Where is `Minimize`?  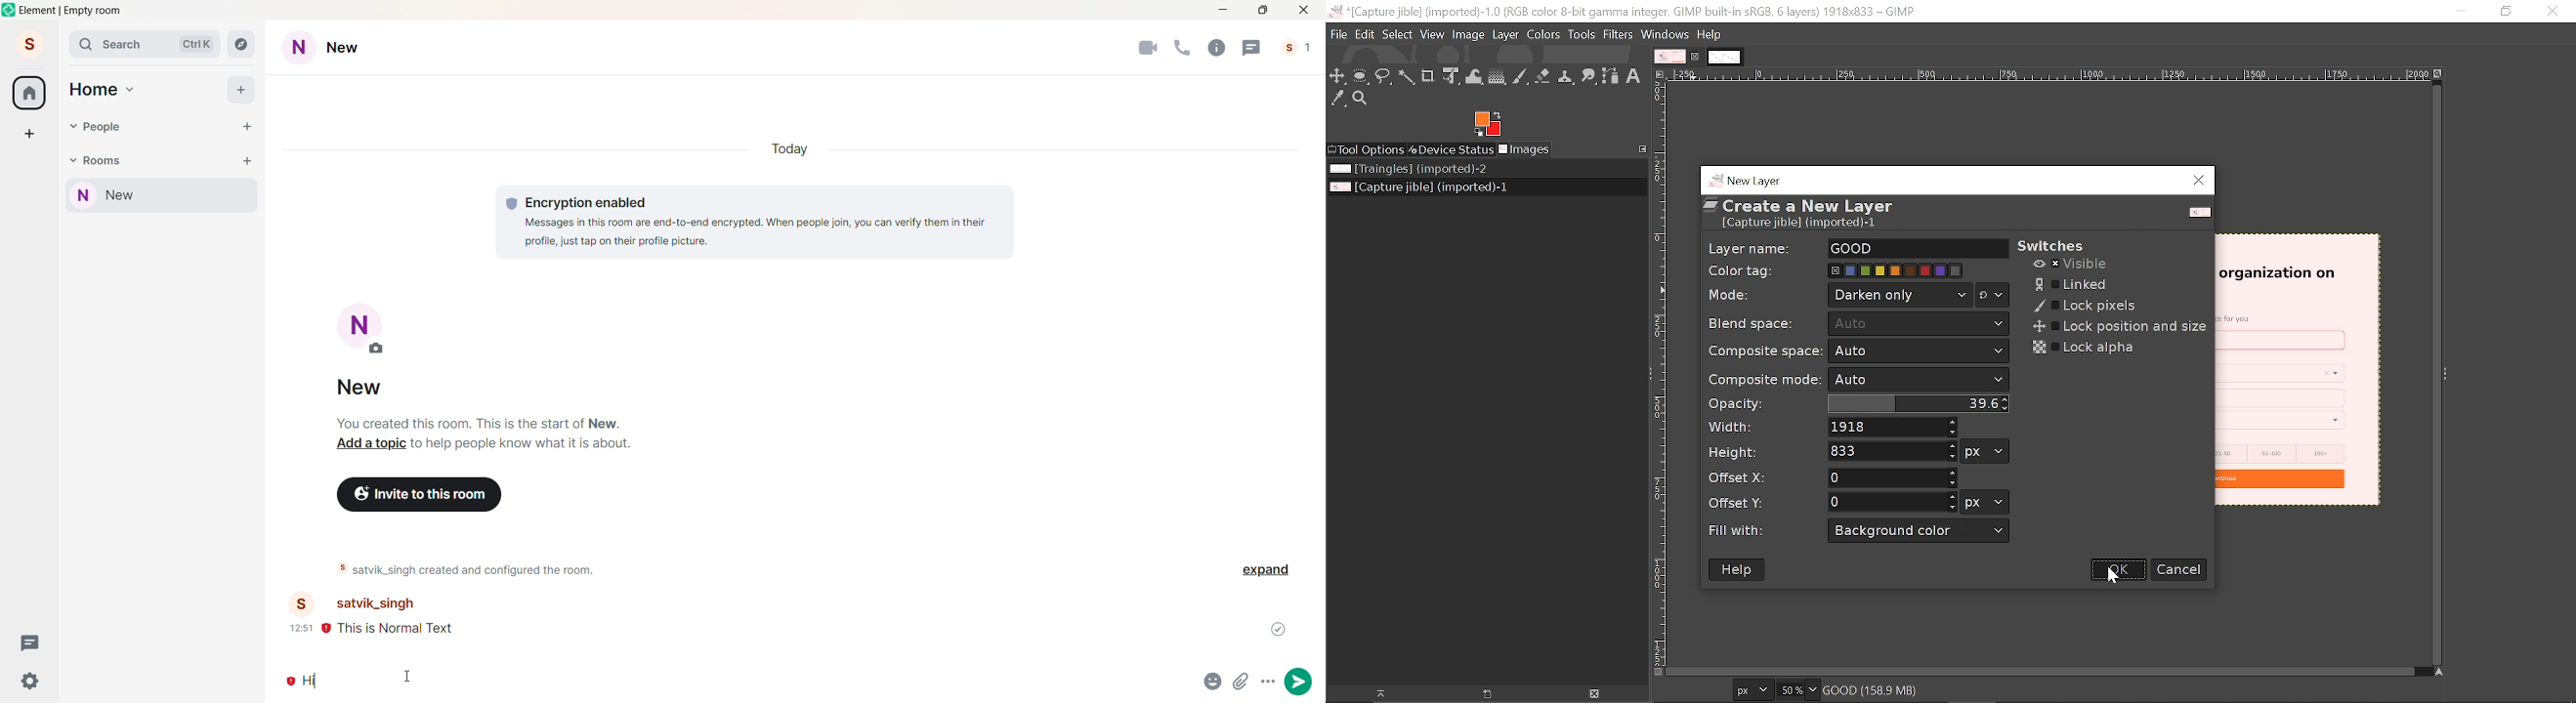
Minimize is located at coordinates (1222, 10).